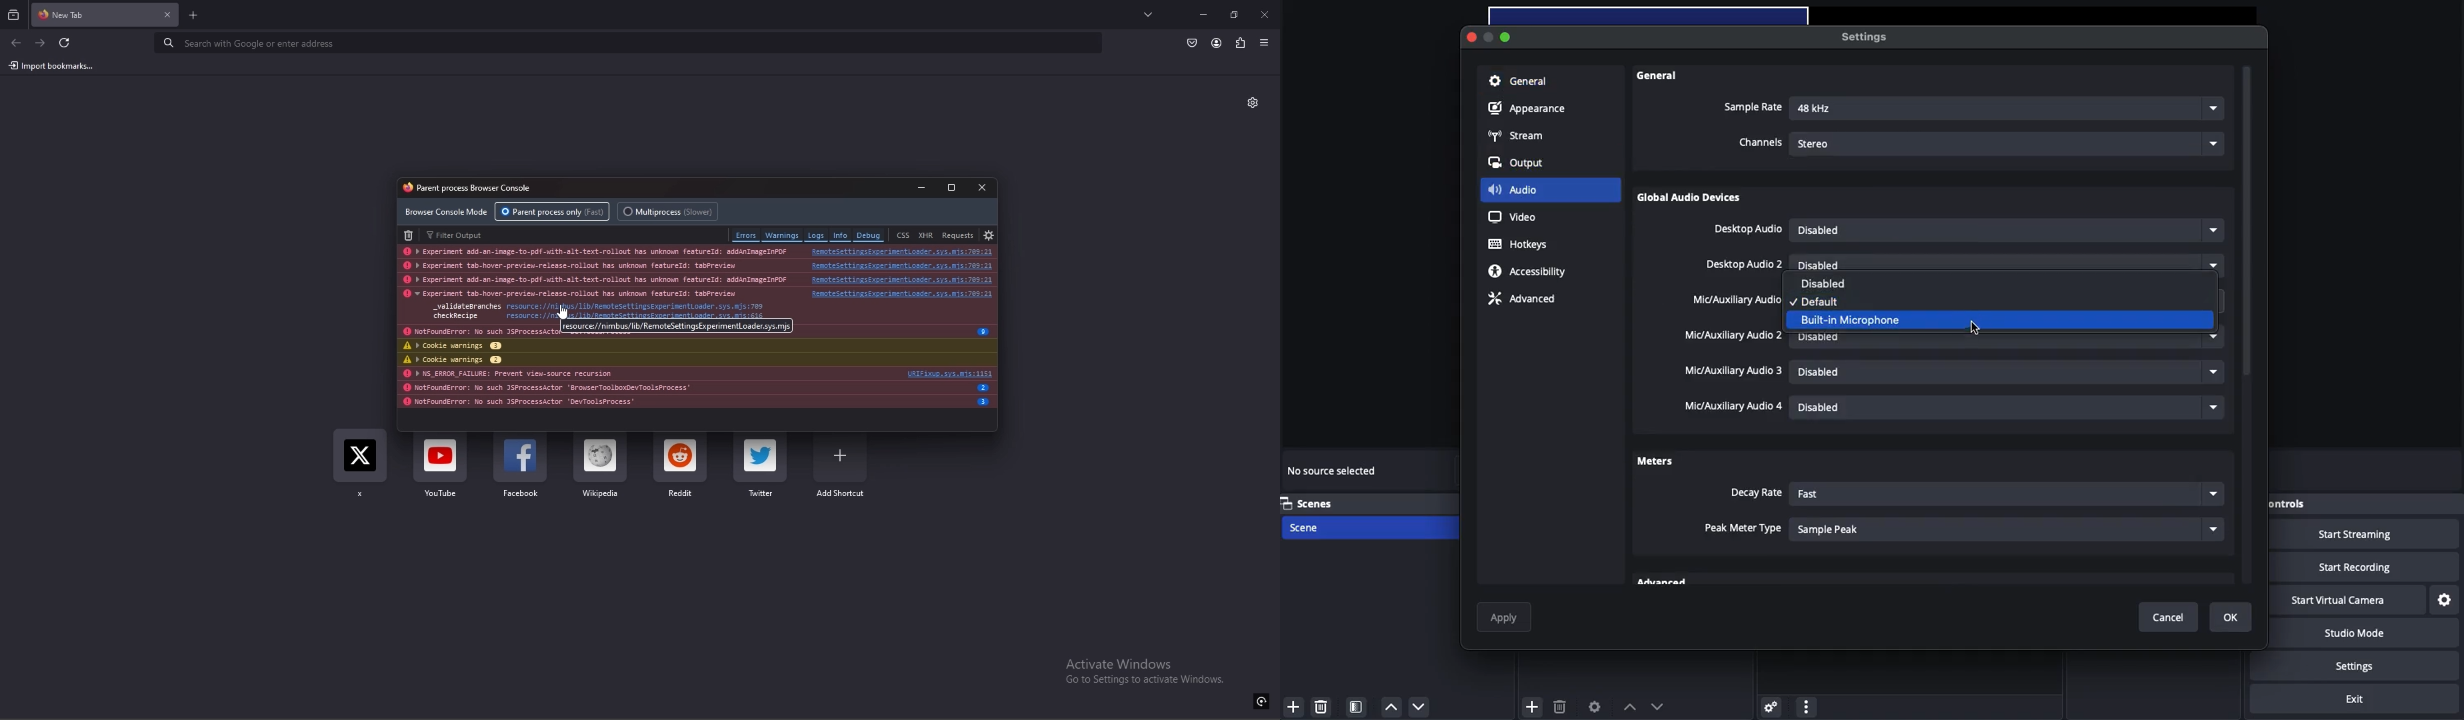 Image resolution: width=2464 pixels, height=728 pixels. What do you see at coordinates (1745, 265) in the screenshot?
I see `Desktop audio 2` at bounding box center [1745, 265].